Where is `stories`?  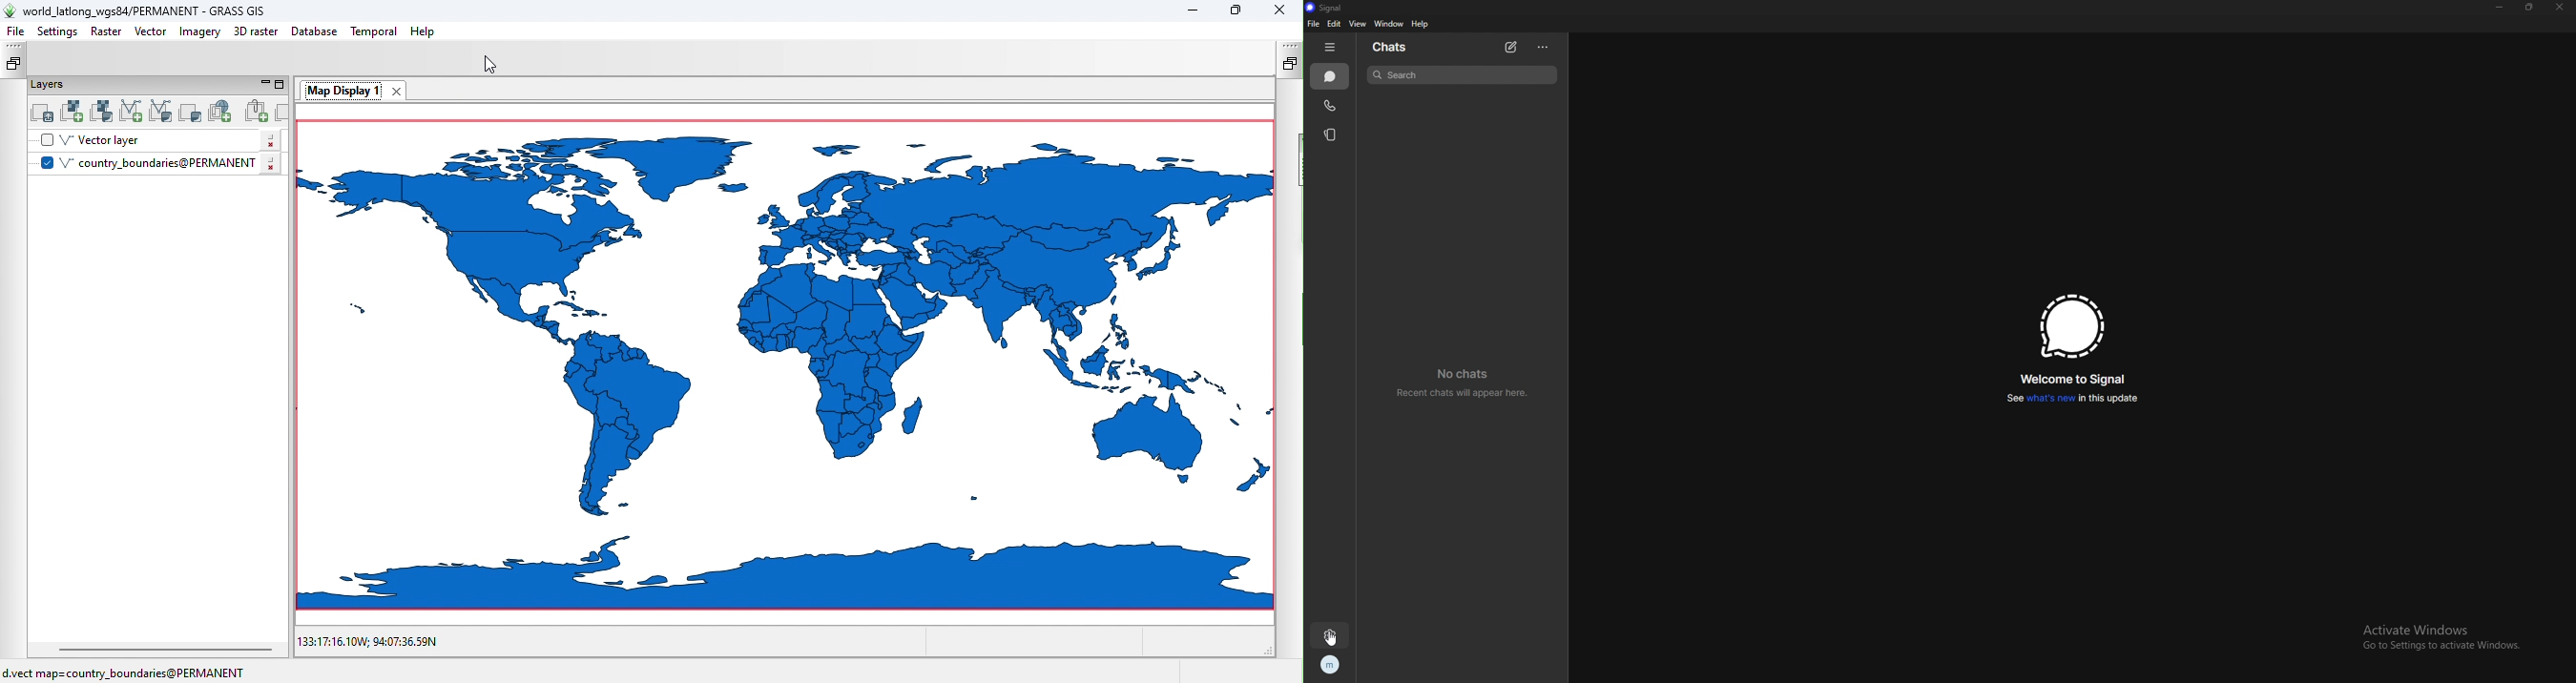
stories is located at coordinates (1334, 135).